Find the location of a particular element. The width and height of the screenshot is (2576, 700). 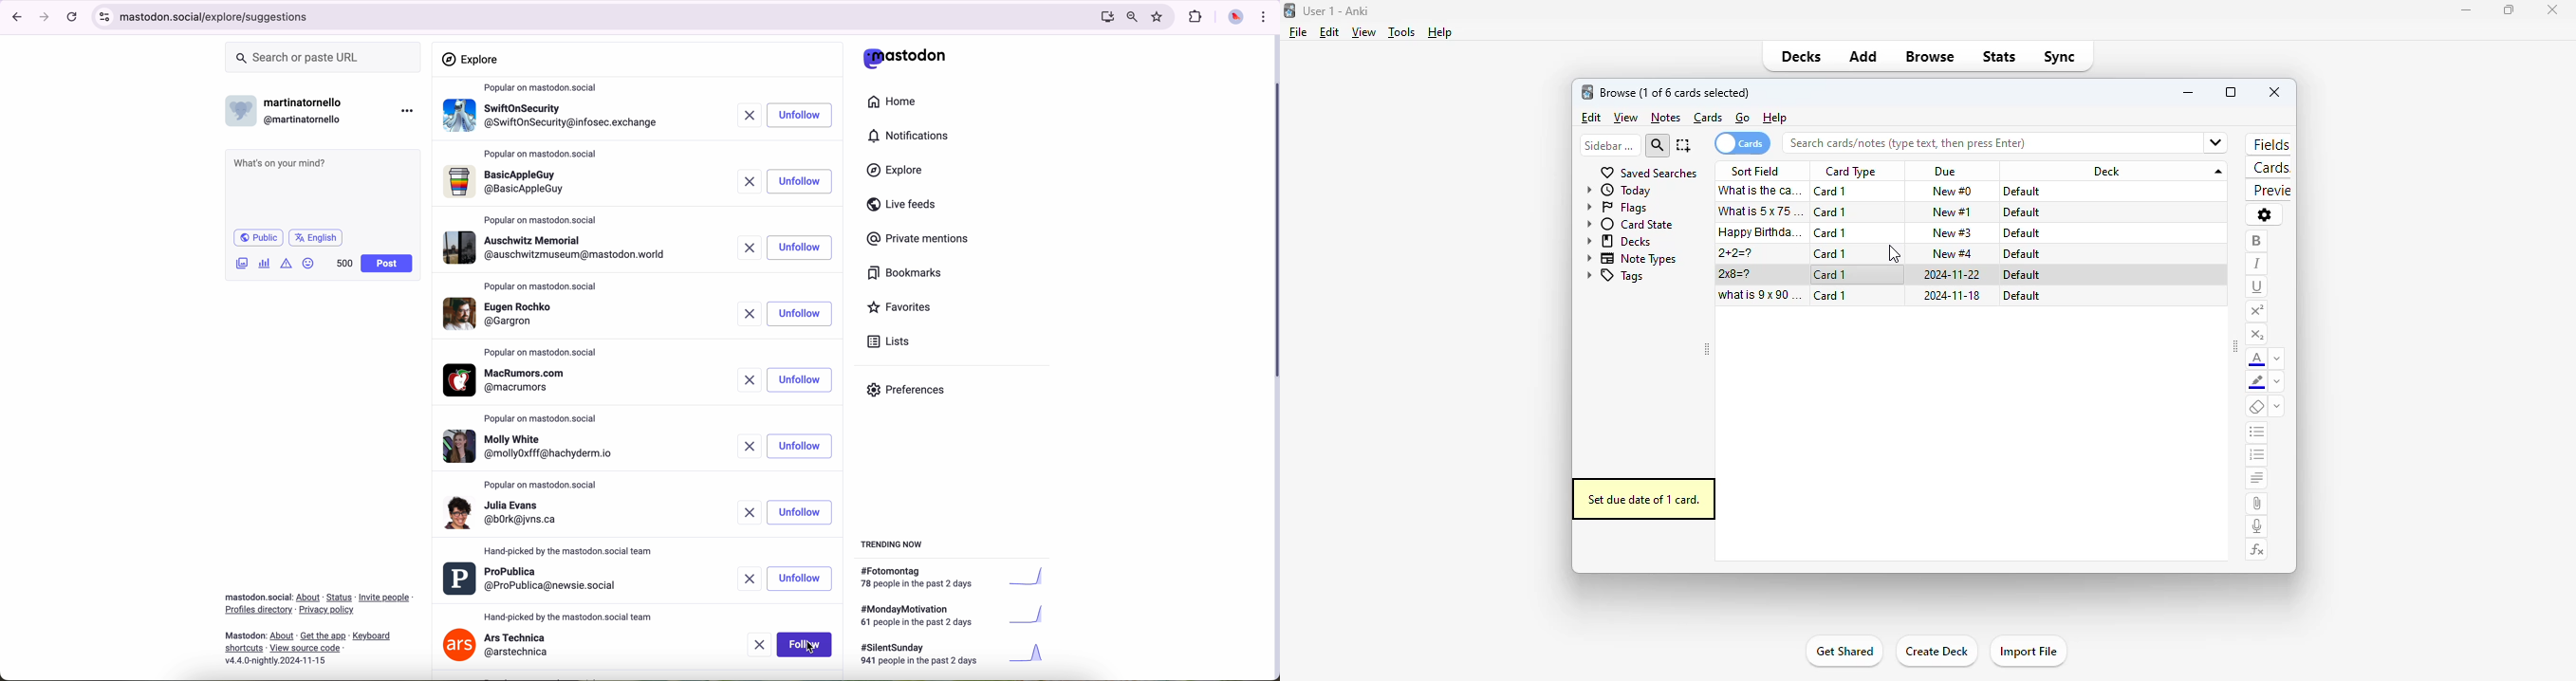

stats is located at coordinates (1999, 56).